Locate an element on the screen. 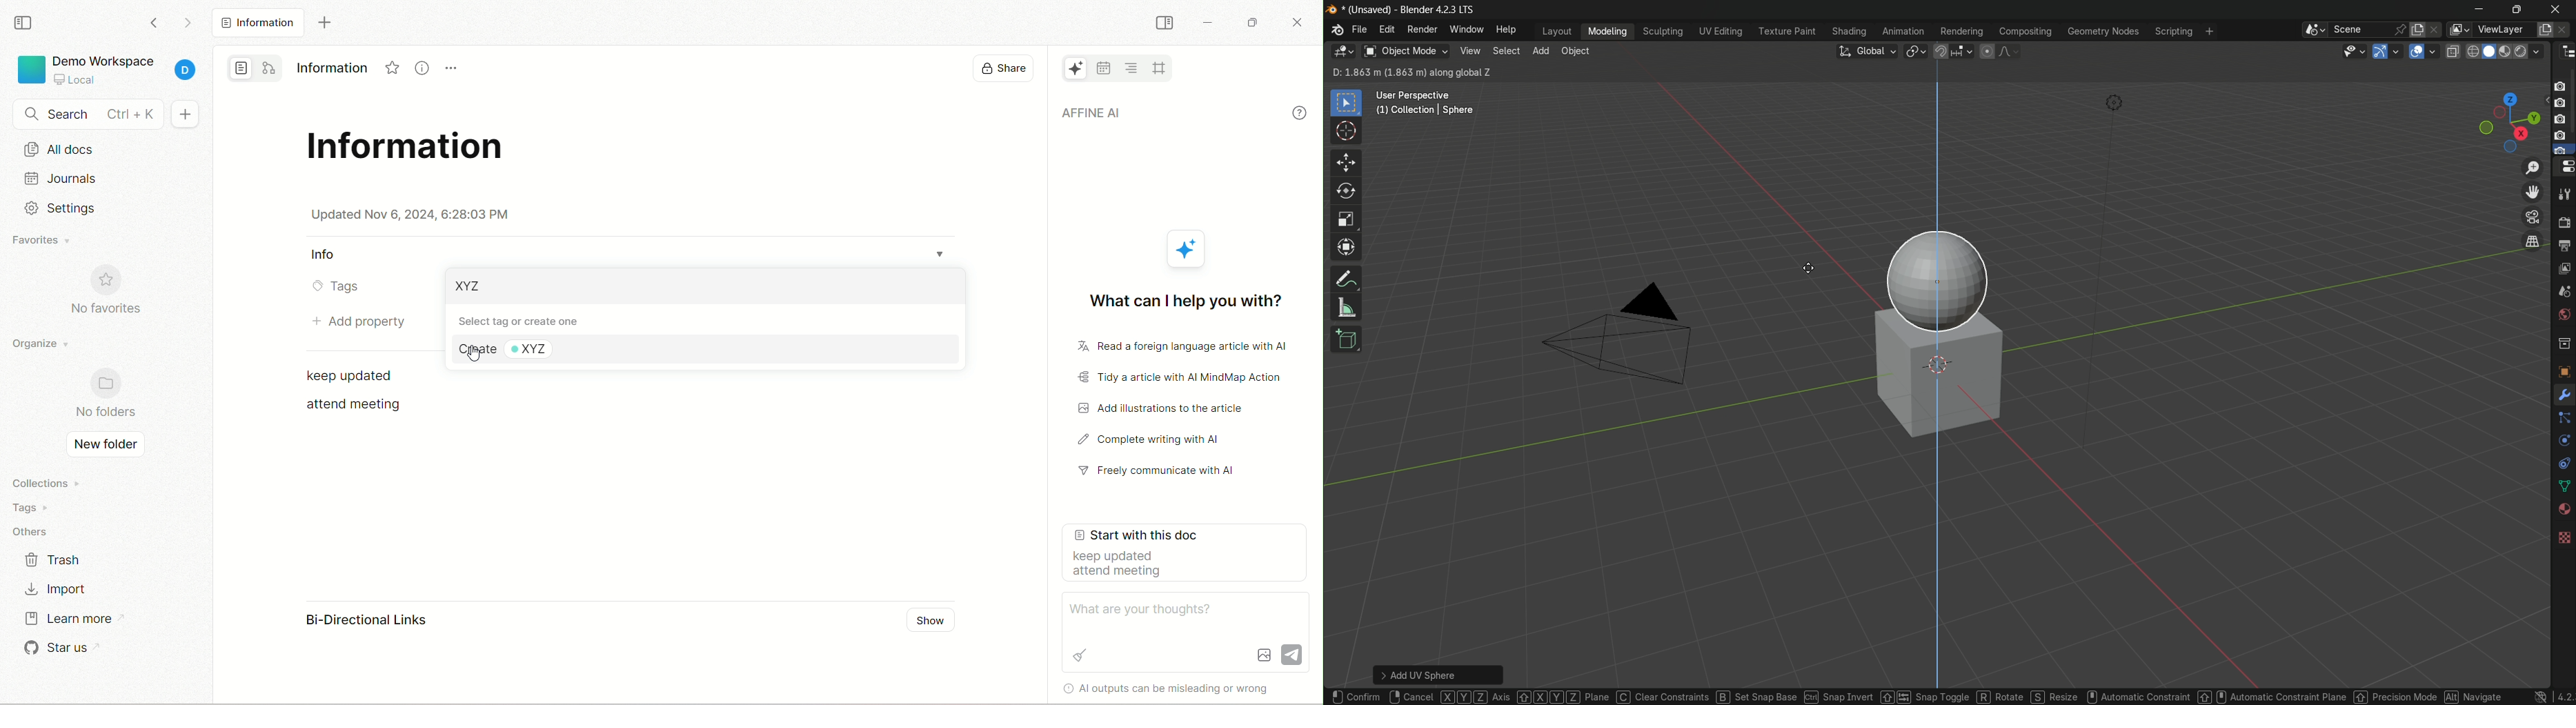 The image size is (2576, 728). 4.2.3 is located at coordinates (2556, 696).